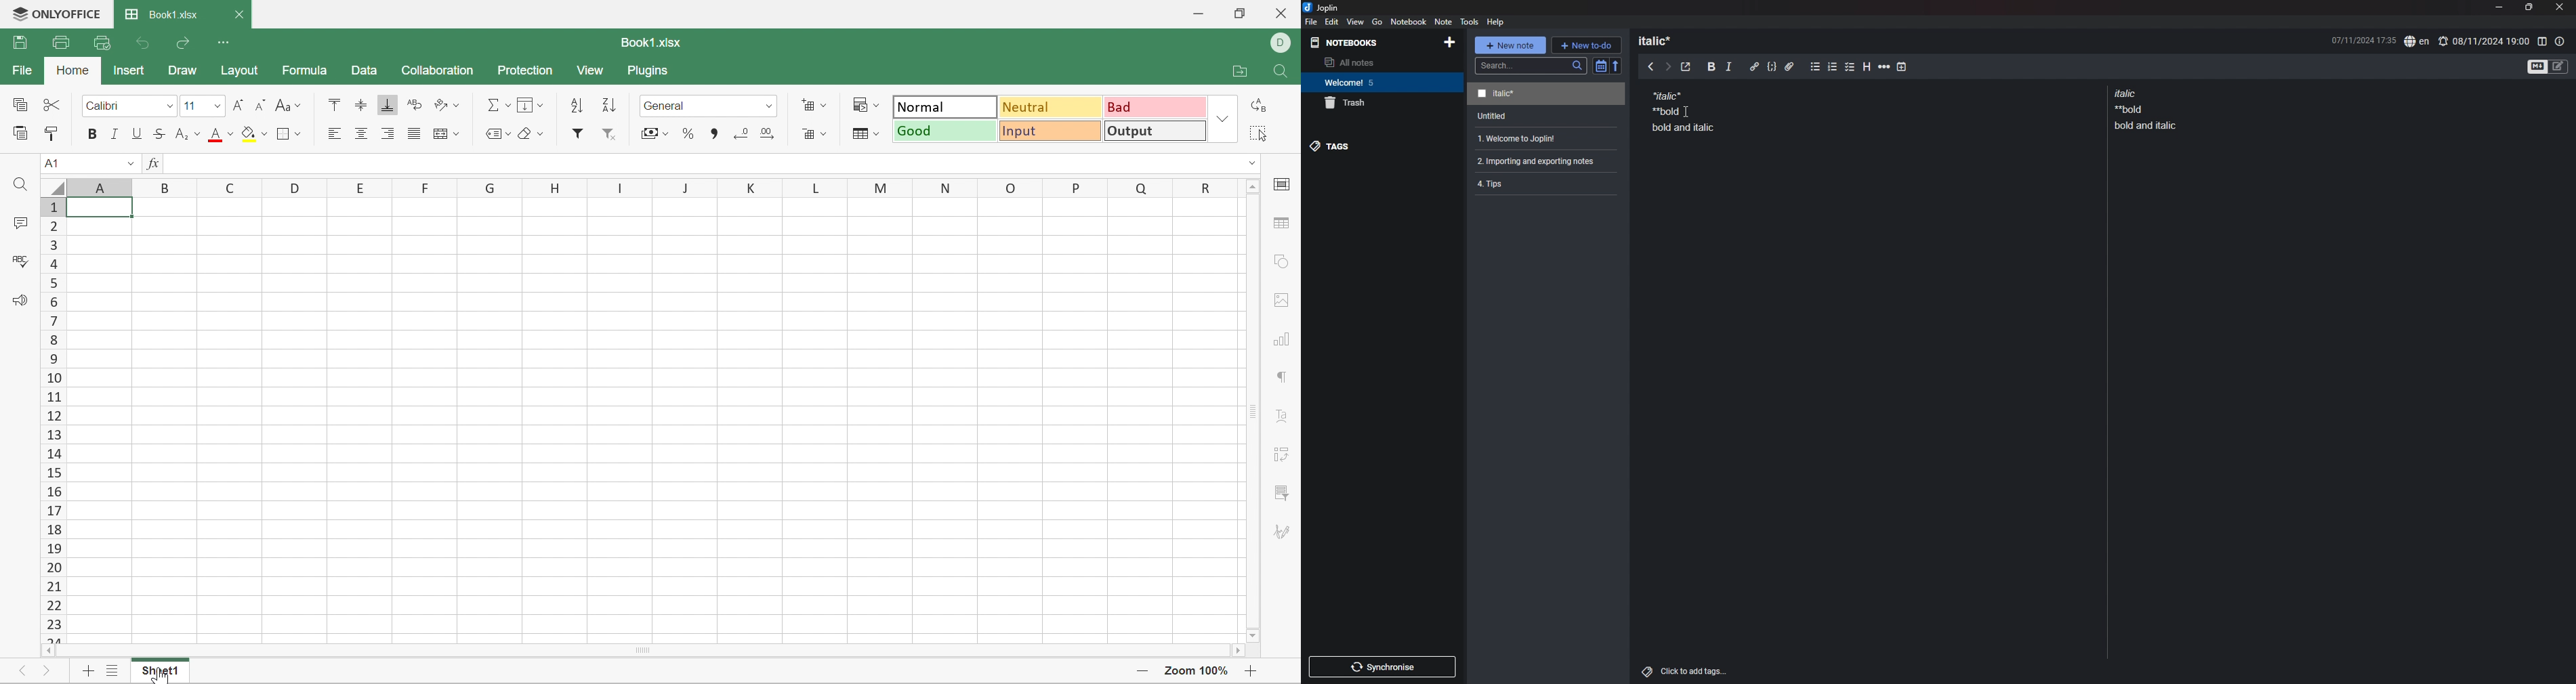 The height and width of the screenshot is (700, 2576). Describe the element at coordinates (1253, 186) in the screenshot. I see `Scroll up` at that location.